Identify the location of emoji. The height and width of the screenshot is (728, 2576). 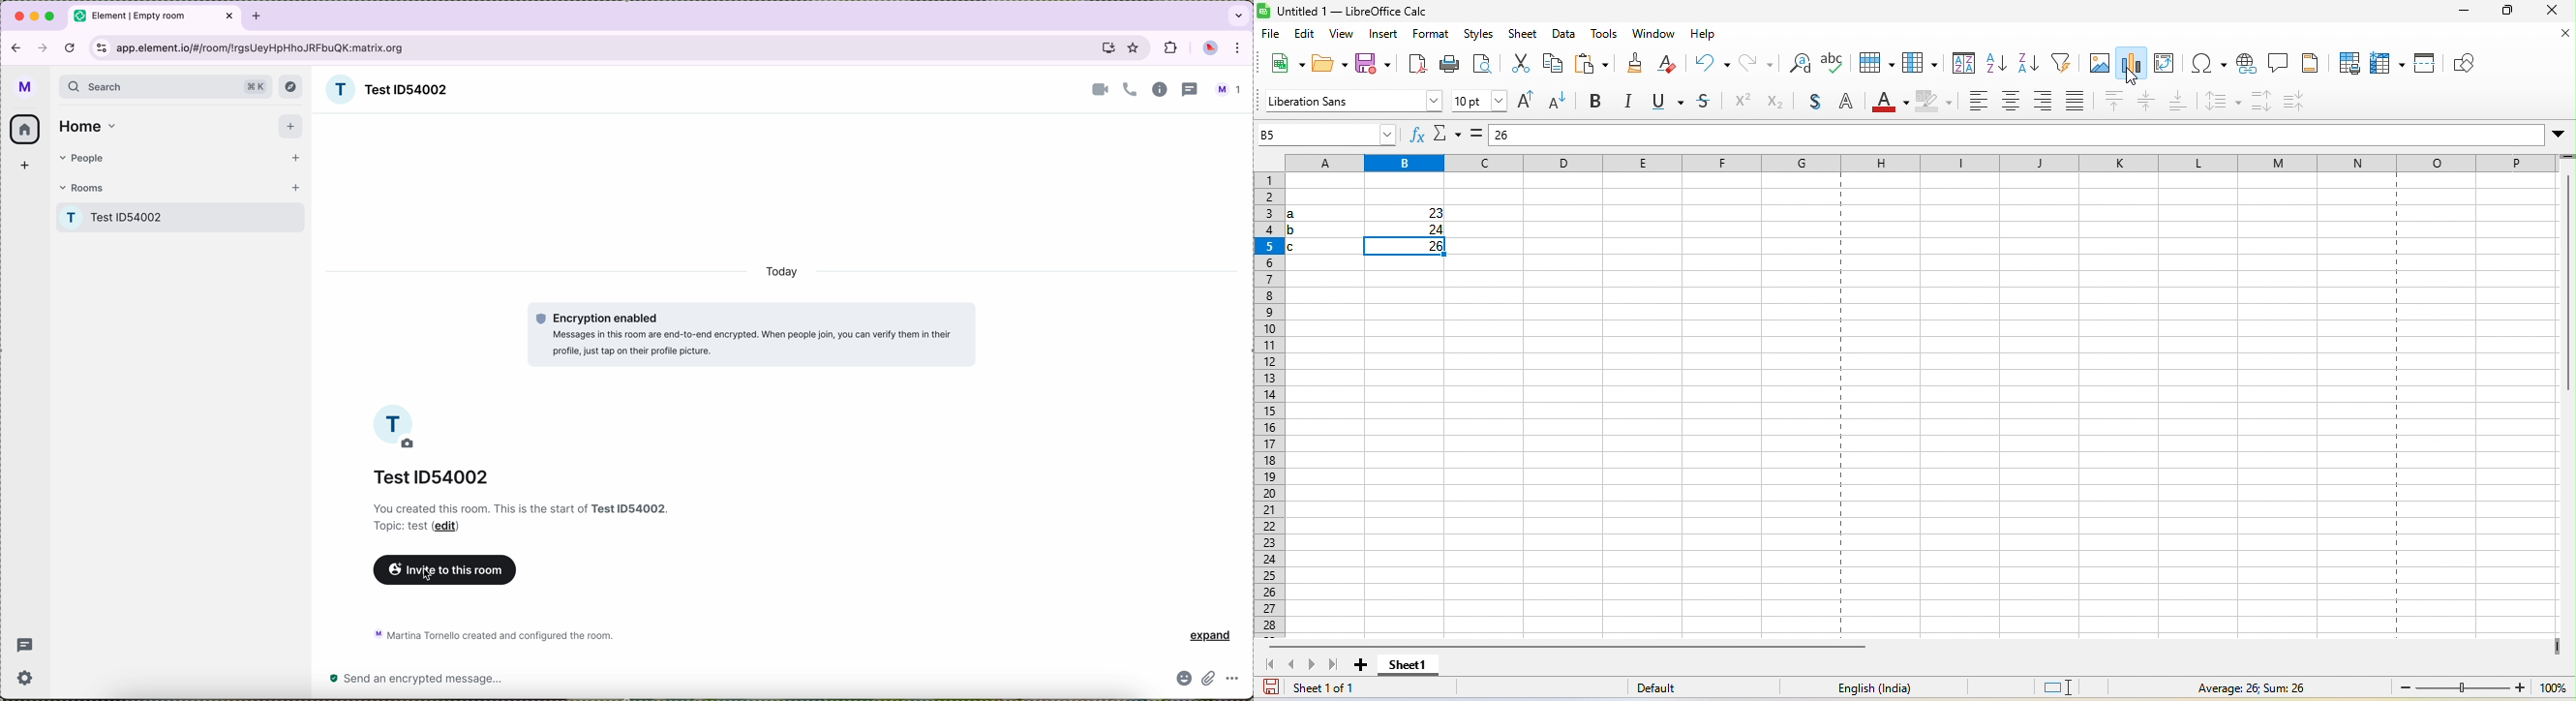
(1185, 679).